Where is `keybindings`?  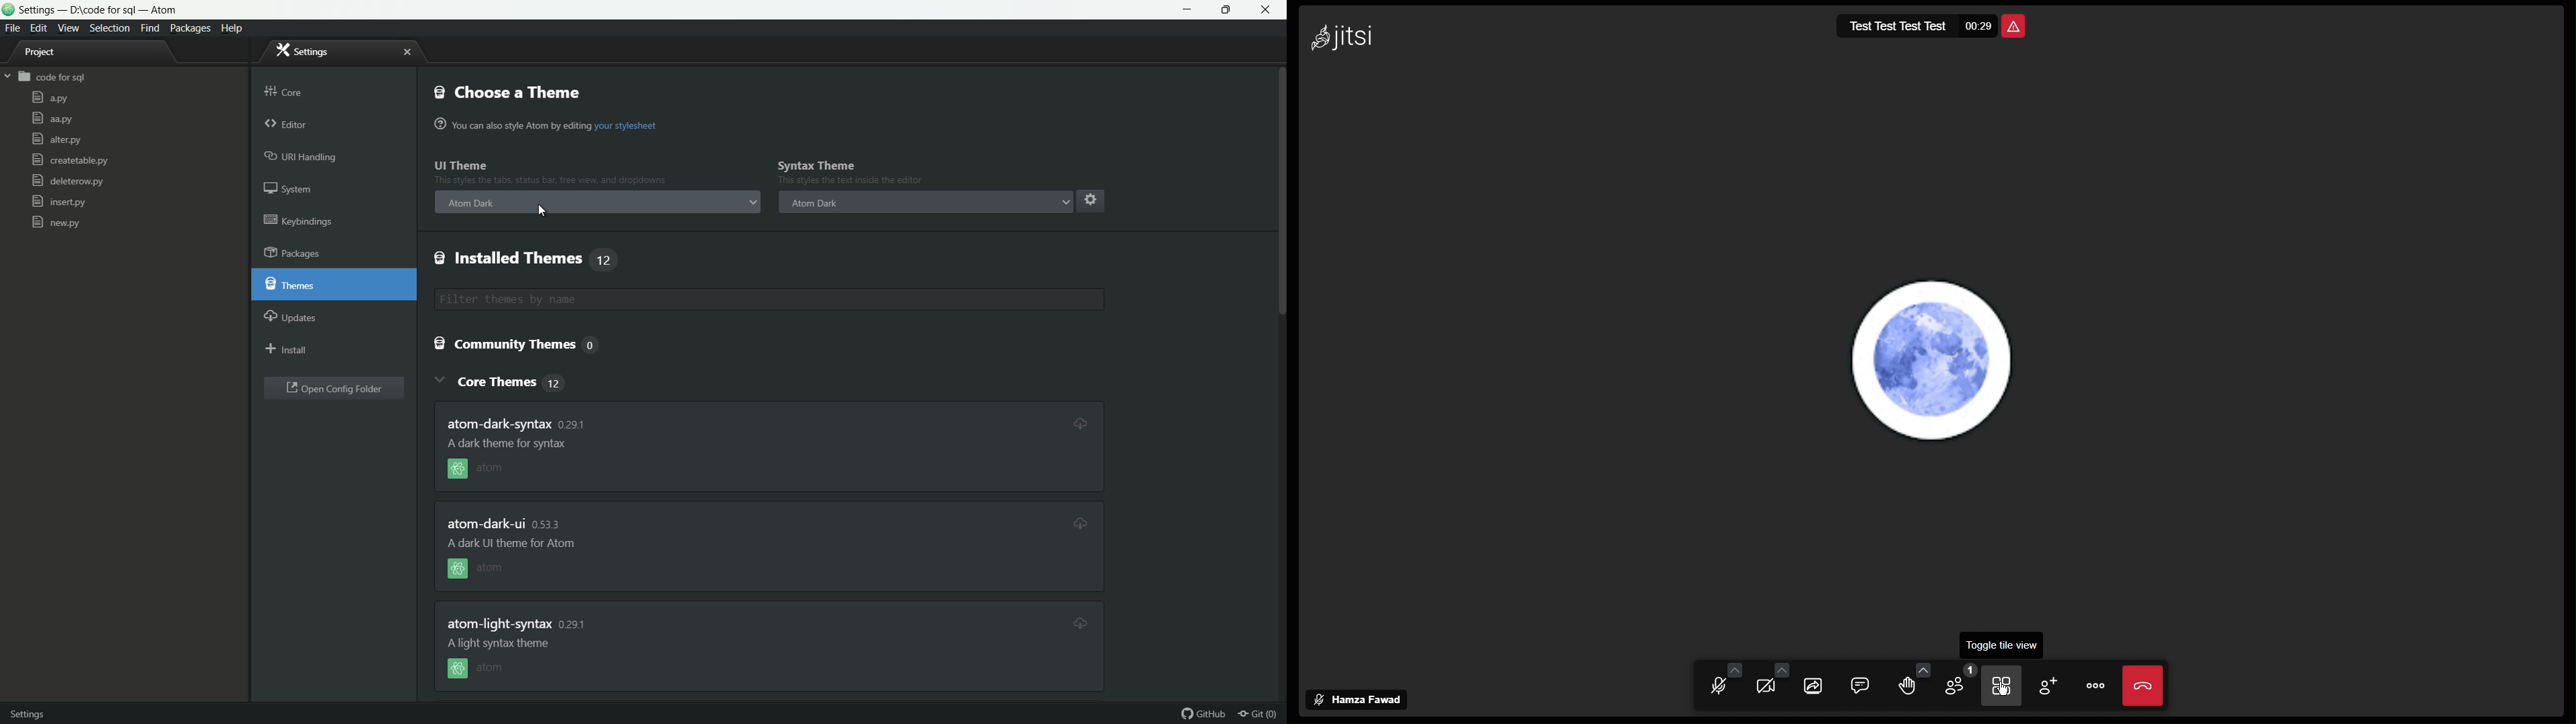
keybindings is located at coordinates (299, 220).